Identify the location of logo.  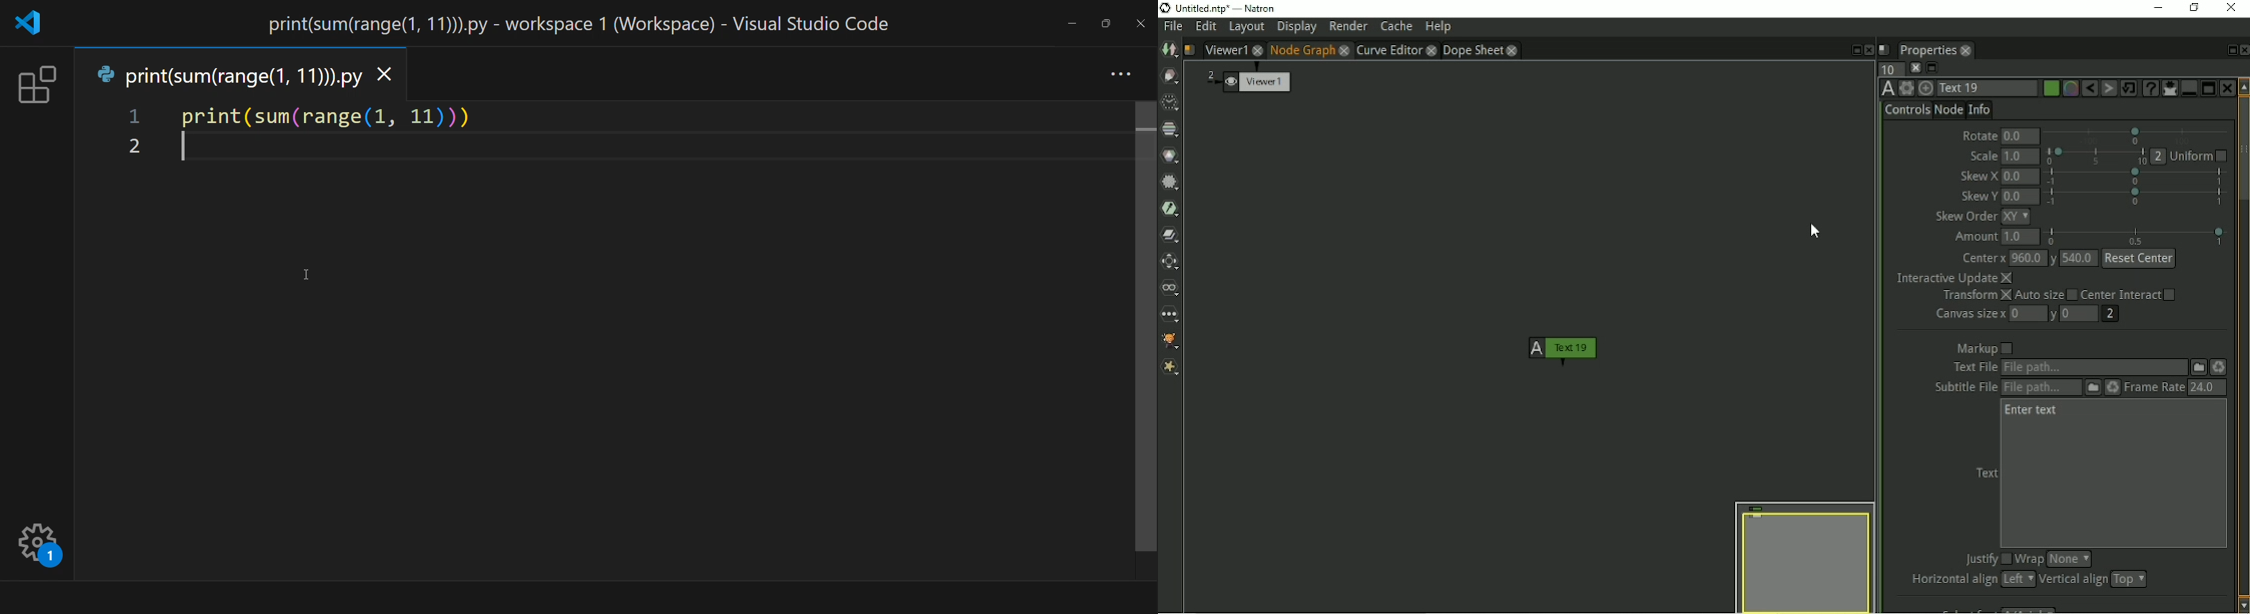
(31, 22).